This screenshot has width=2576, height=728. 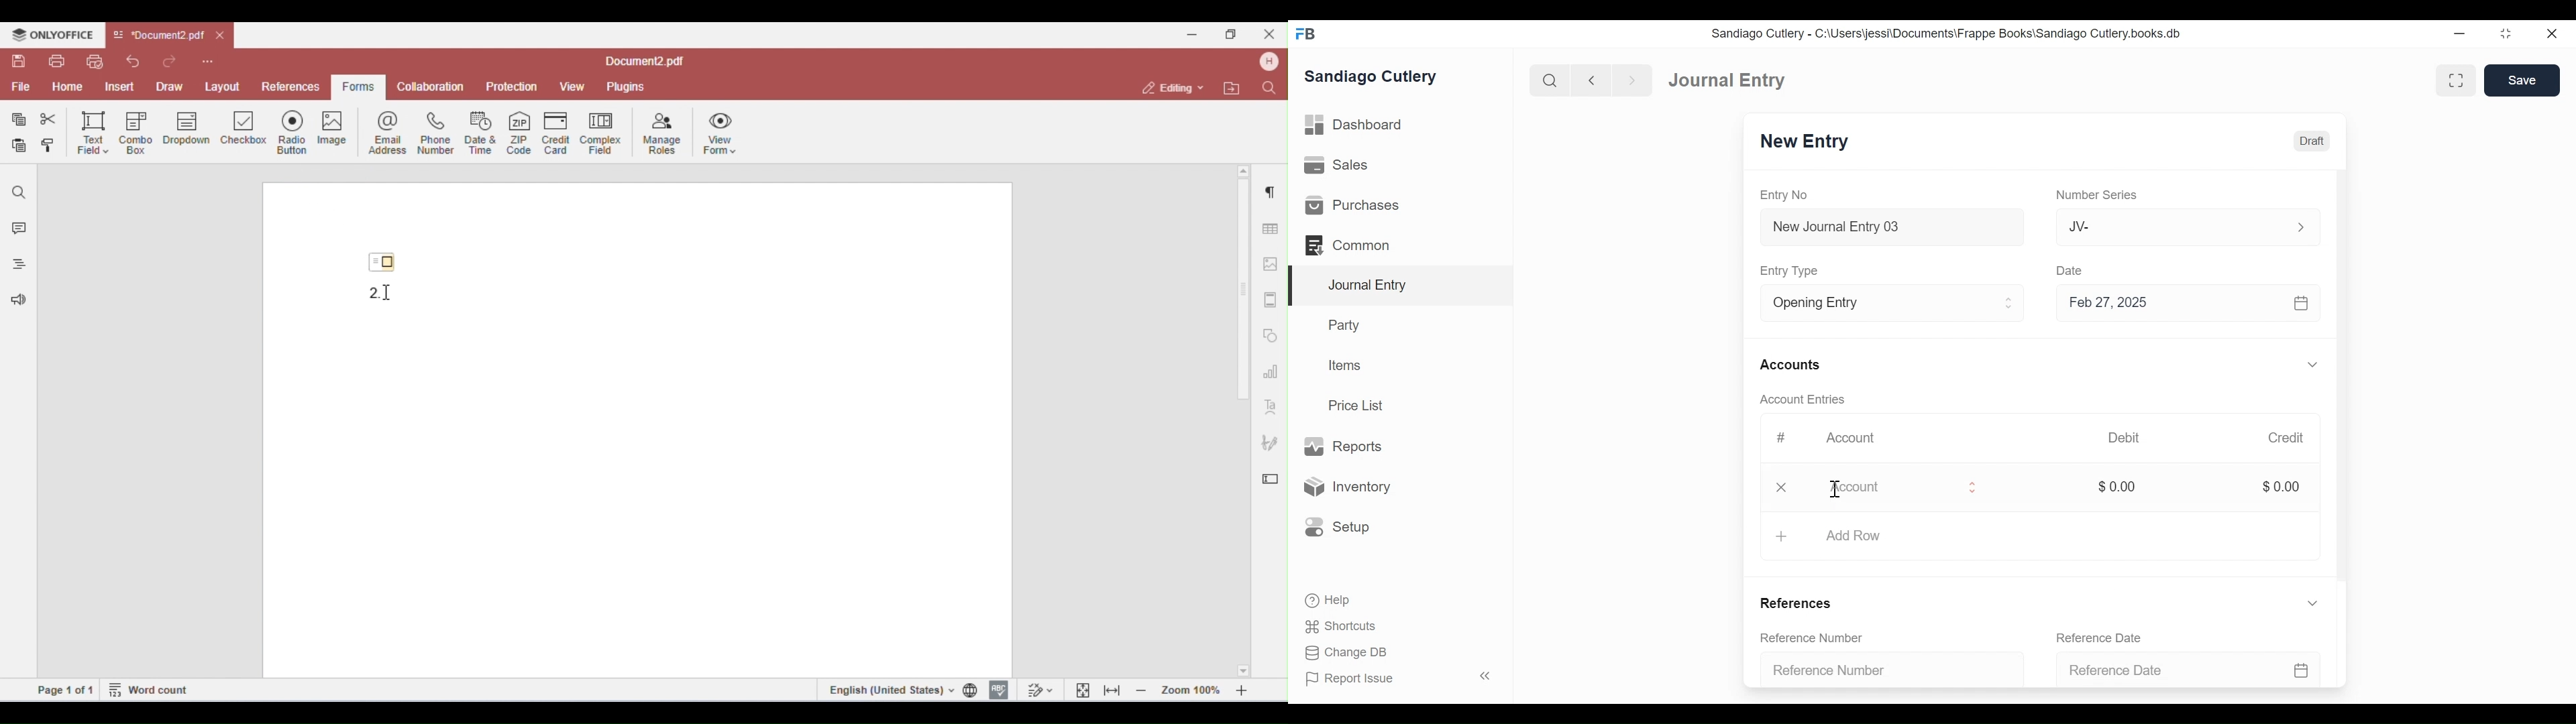 I want to click on Reports, so click(x=1347, y=446).